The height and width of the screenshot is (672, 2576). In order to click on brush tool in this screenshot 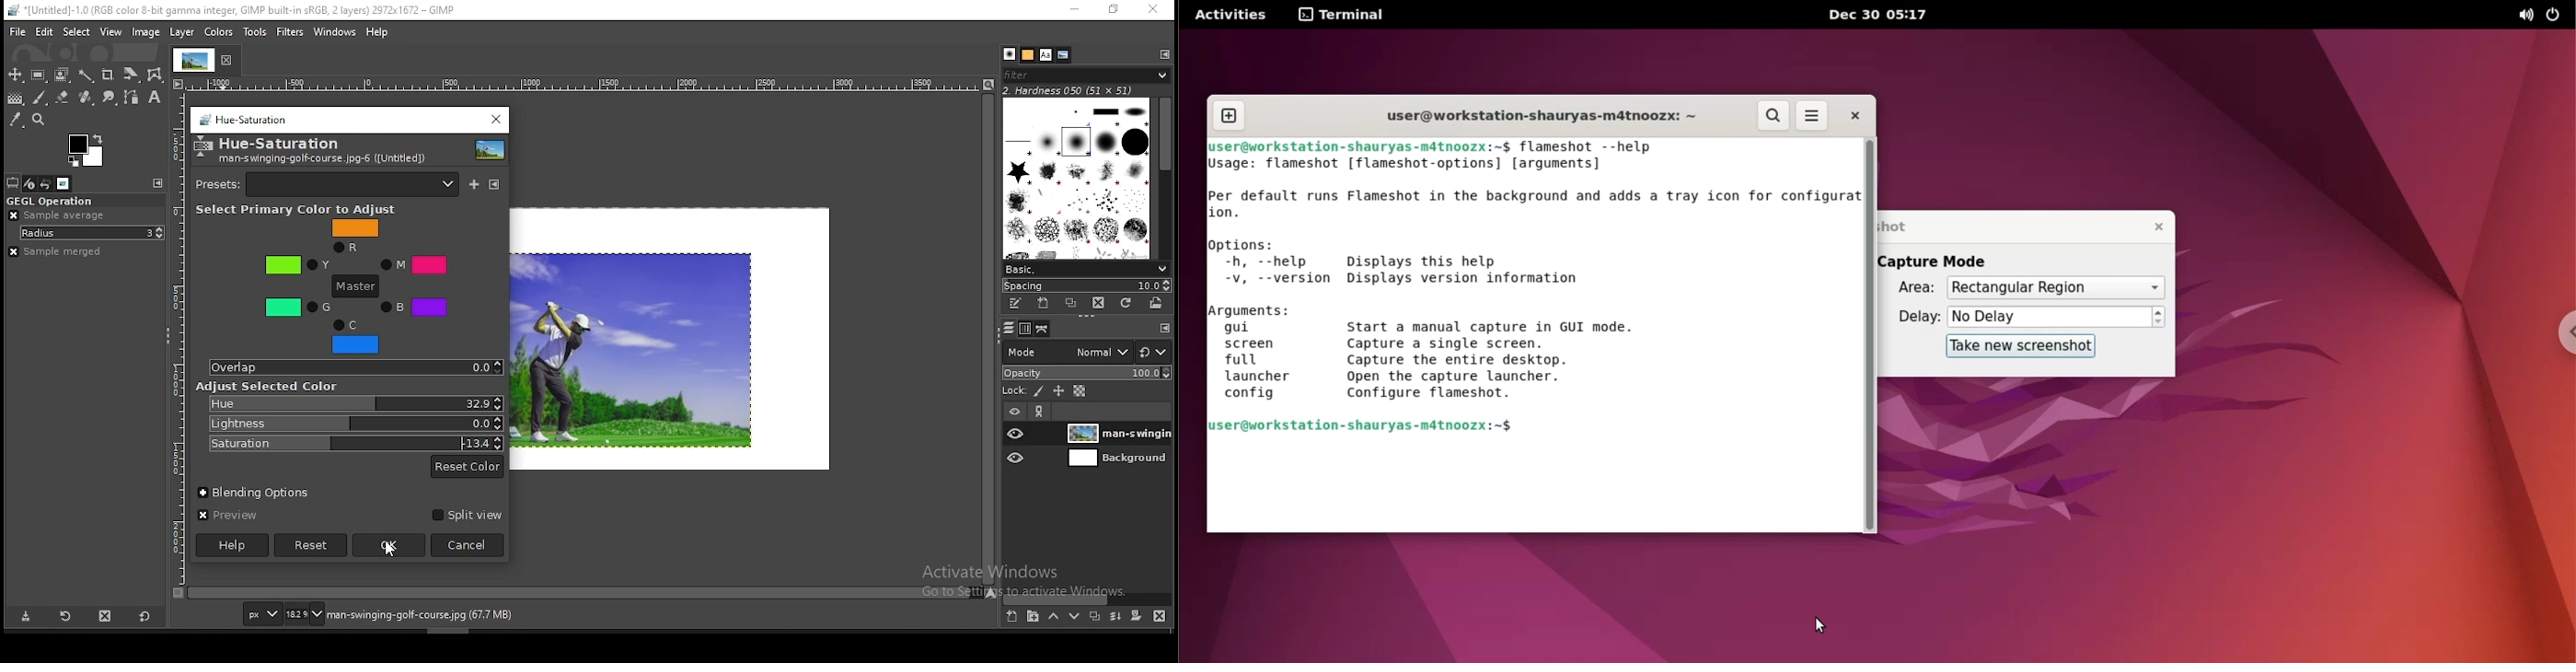, I will do `click(43, 99)`.